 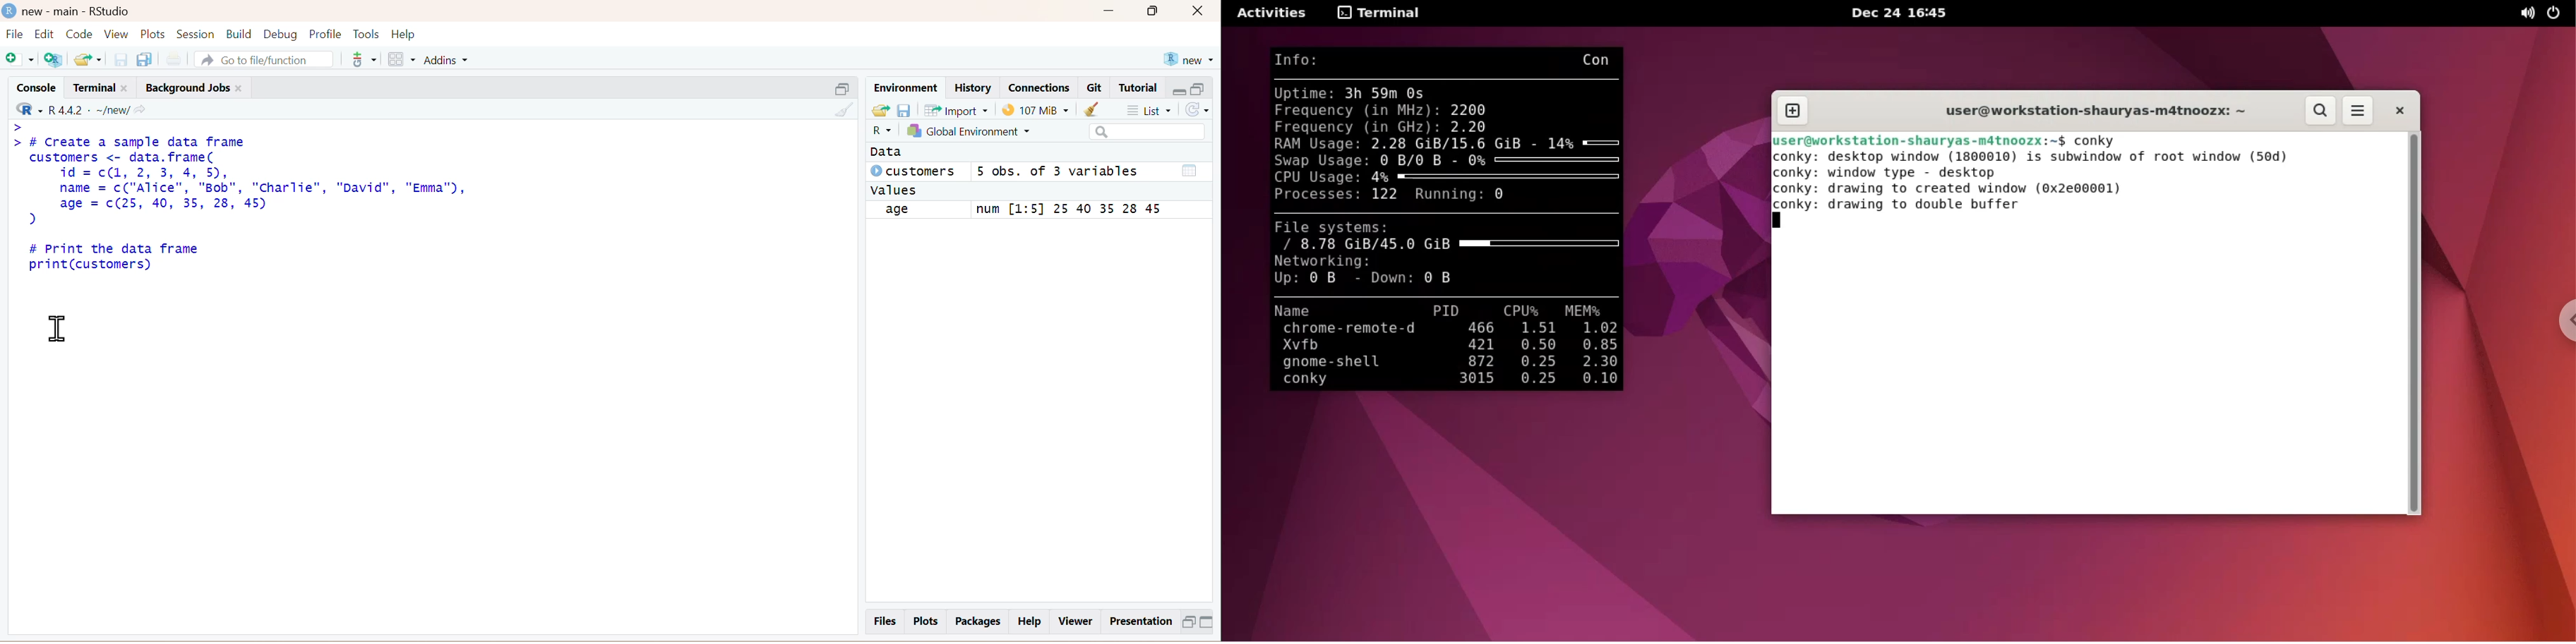 What do you see at coordinates (367, 32) in the screenshot?
I see `Tools` at bounding box center [367, 32].